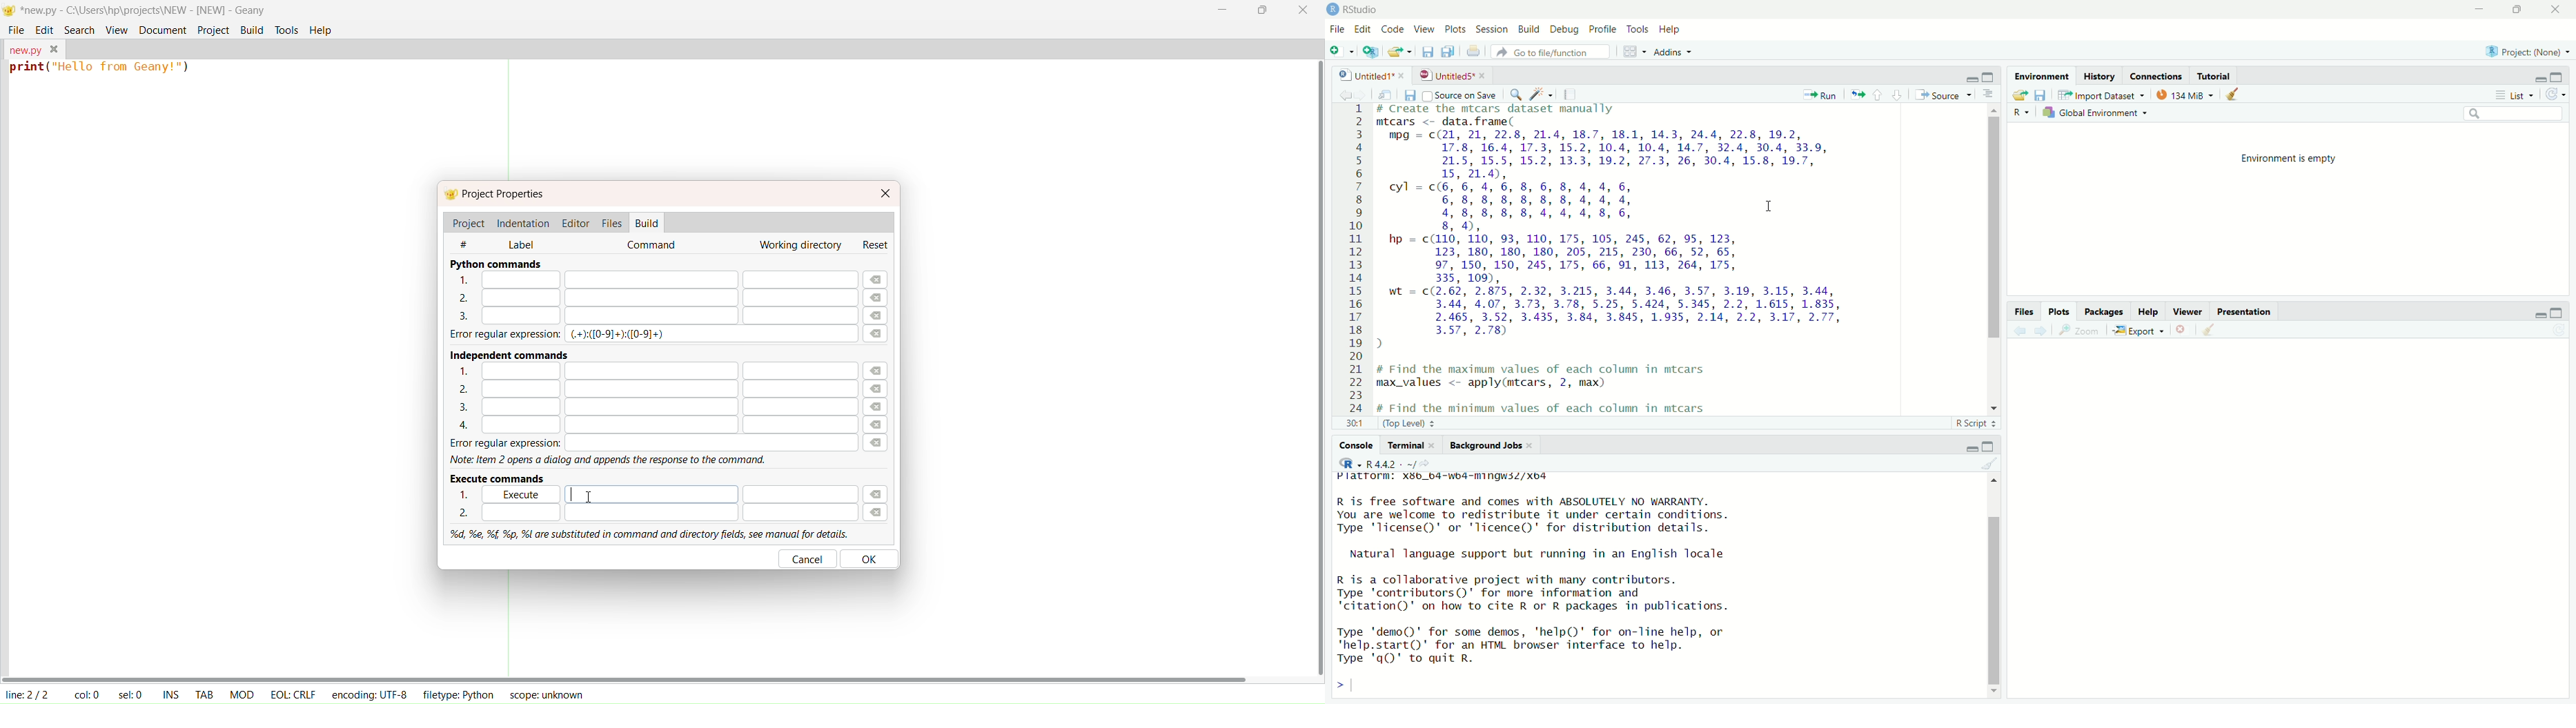 The image size is (2576, 728). Describe the element at coordinates (1371, 53) in the screenshot. I see `add script` at that location.